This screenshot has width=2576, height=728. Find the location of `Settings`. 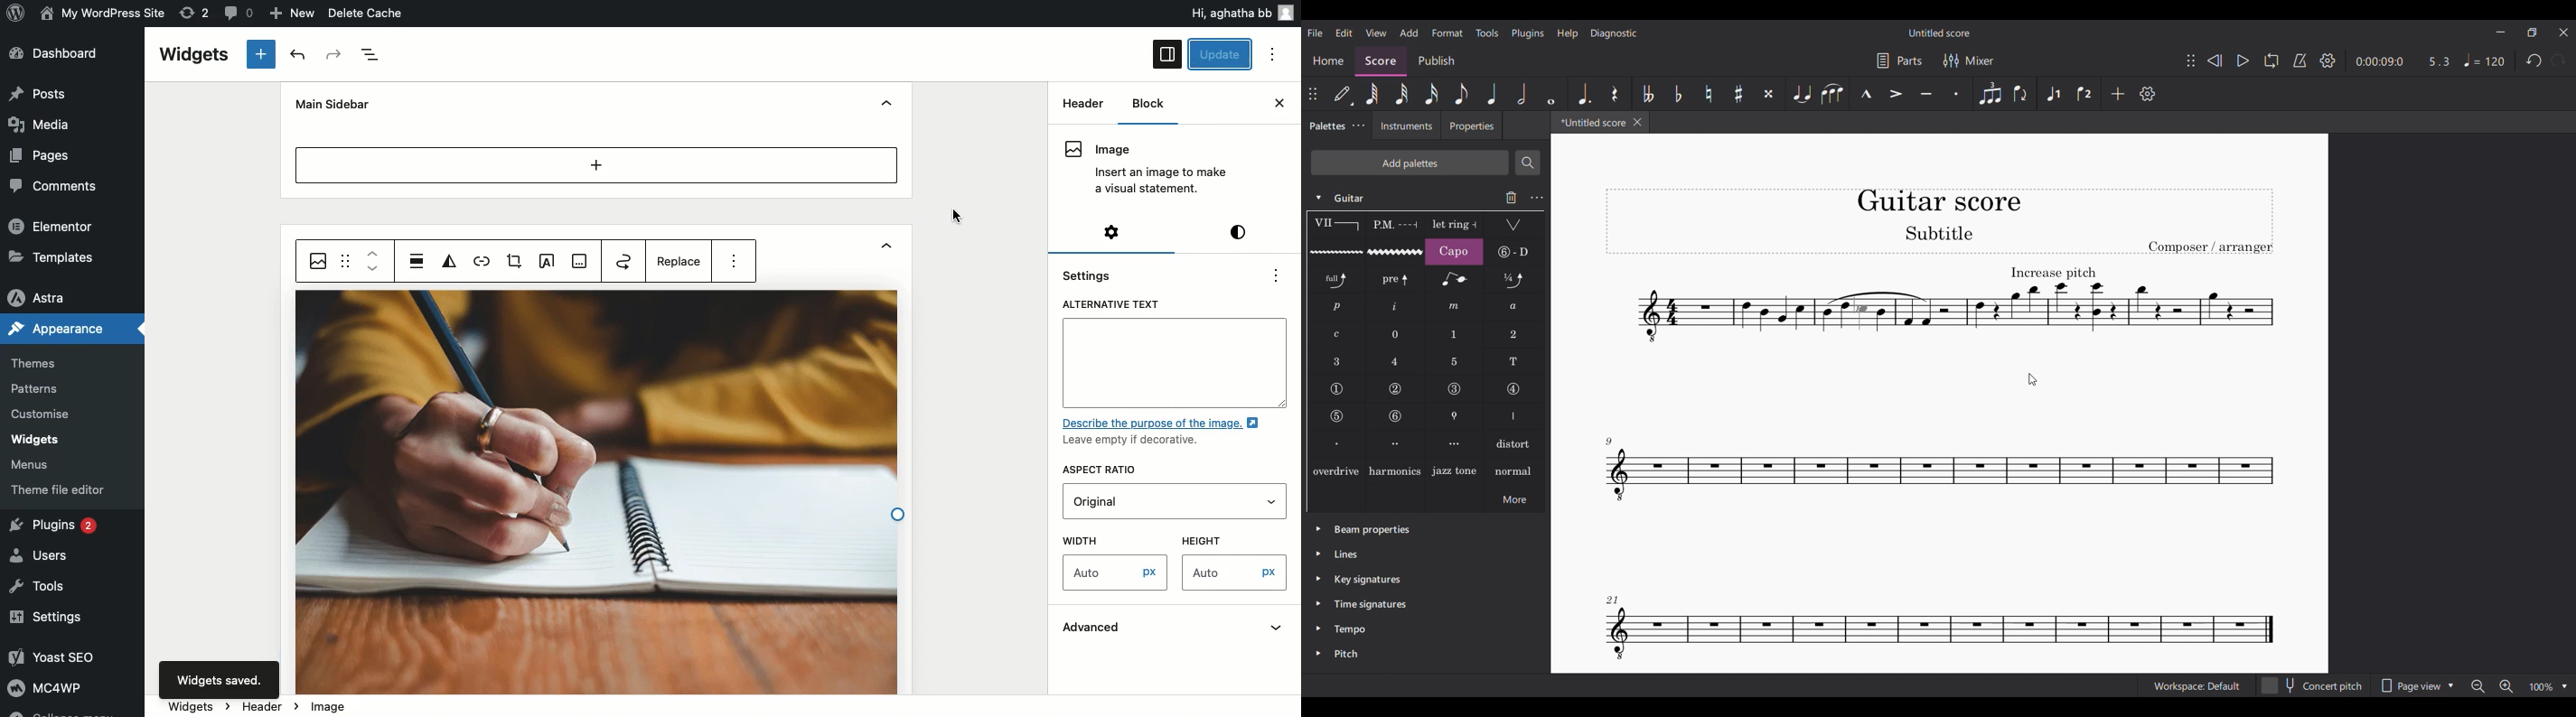

Settings is located at coordinates (2148, 94).